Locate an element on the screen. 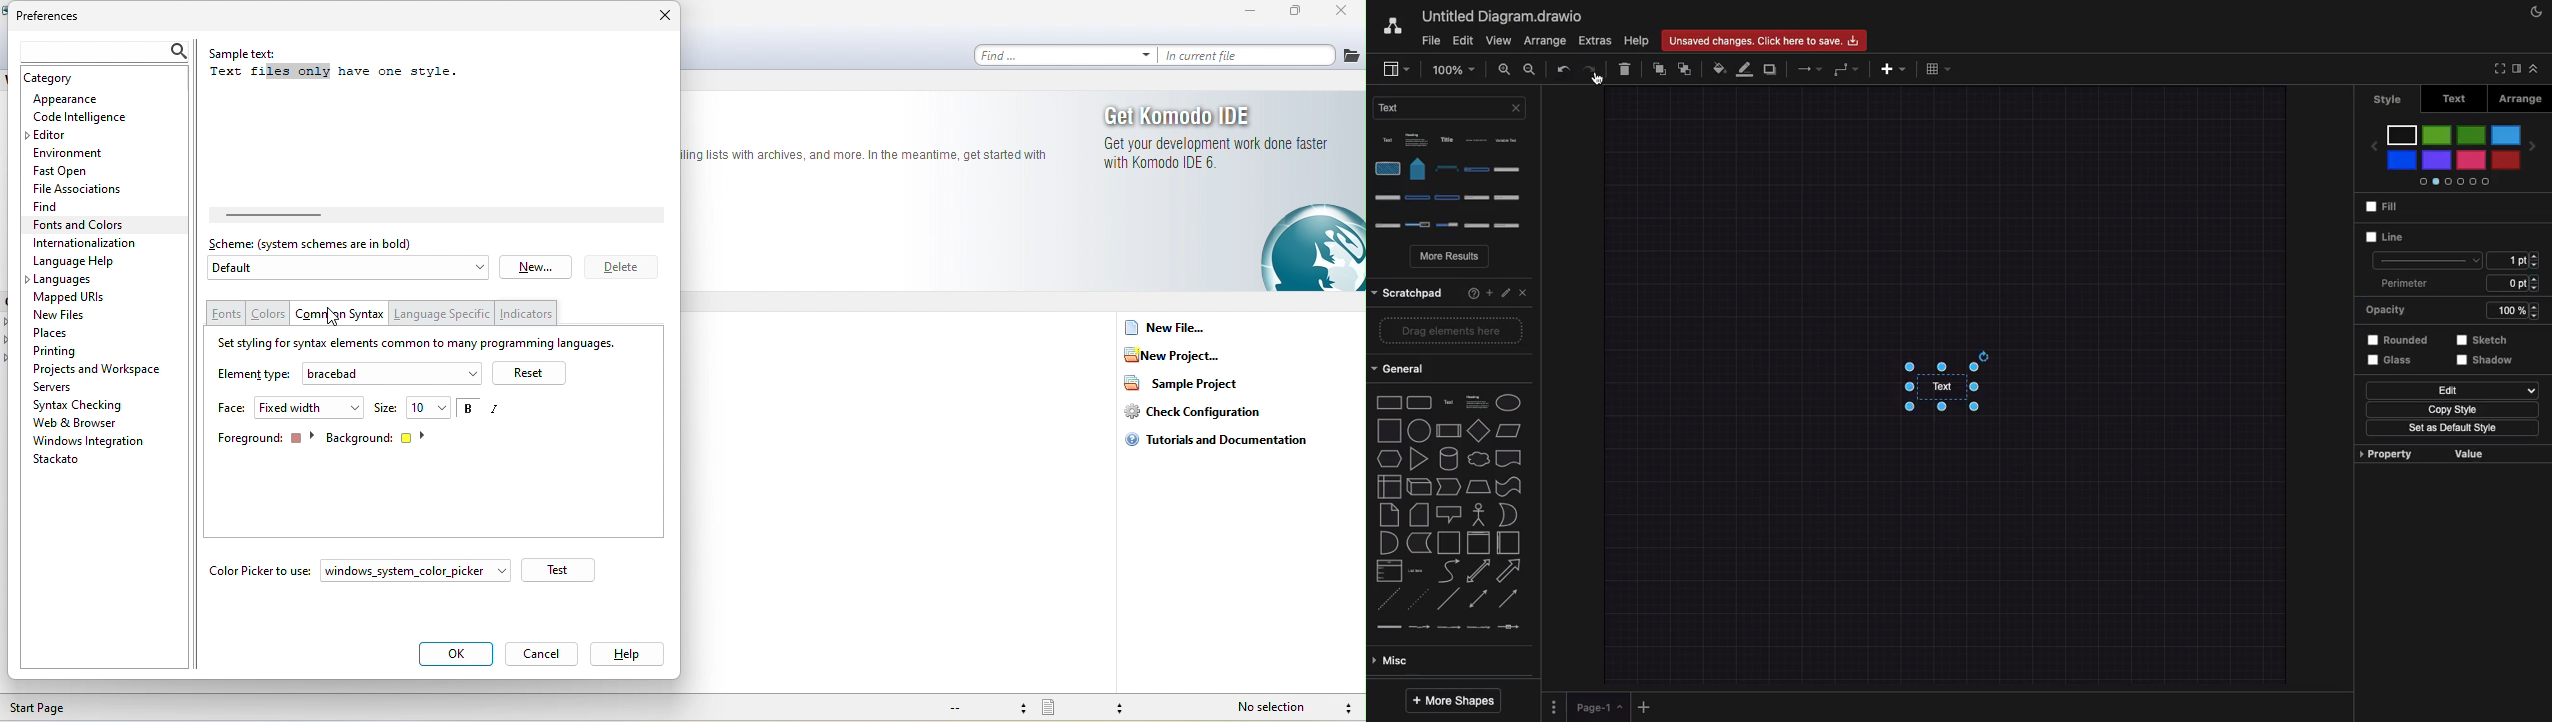 This screenshot has width=2576, height=728. window integration is located at coordinates (95, 442).